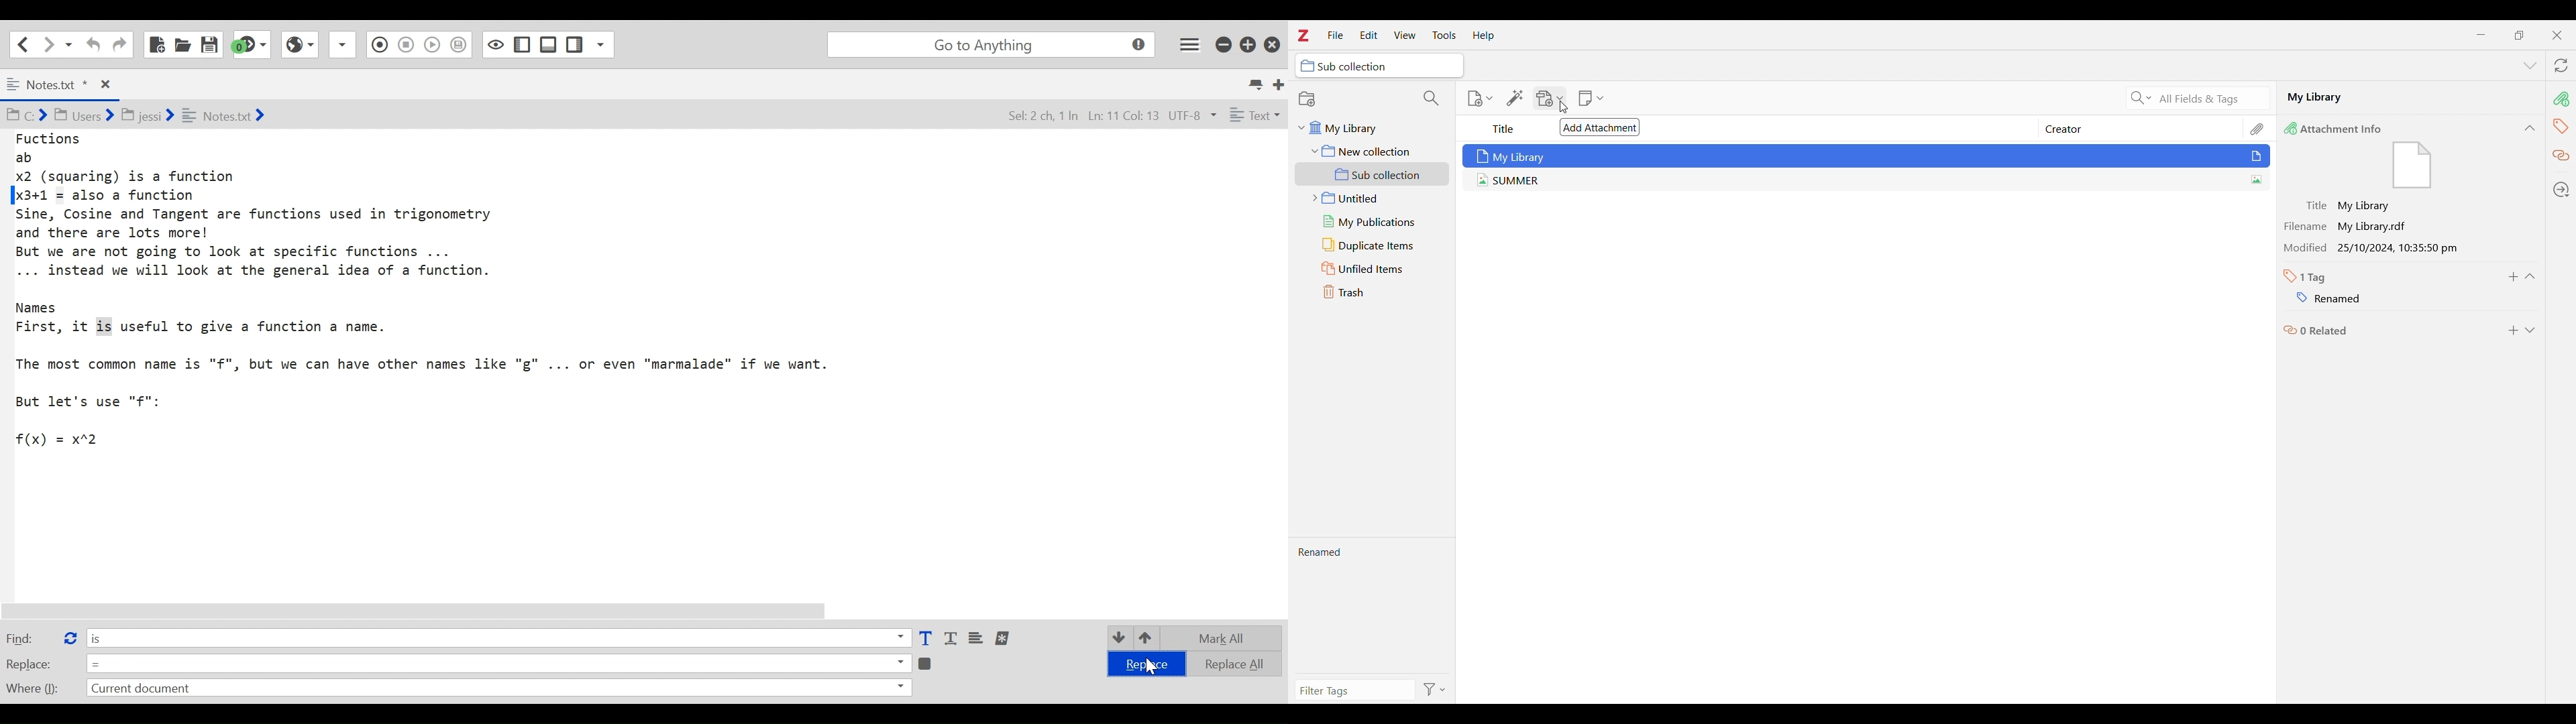 This screenshot has width=2576, height=728. Describe the element at coordinates (2353, 223) in the screenshot. I see `Filename My Library.rdf` at that location.